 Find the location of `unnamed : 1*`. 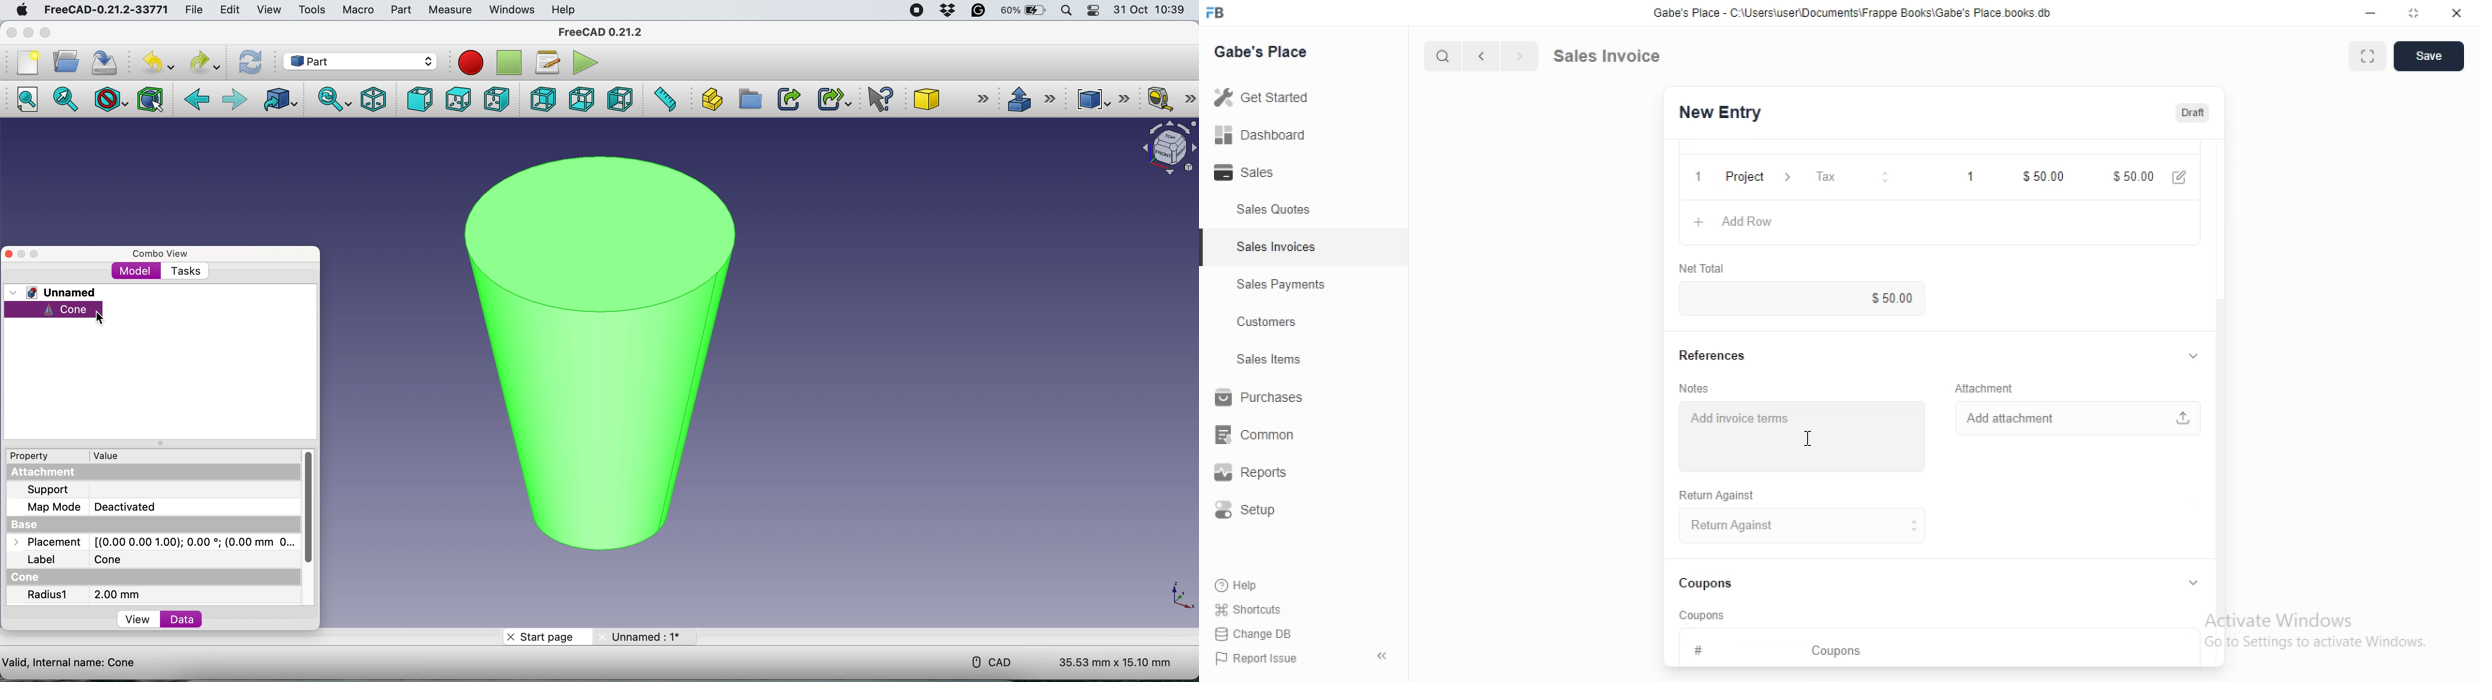

unnamed : 1* is located at coordinates (645, 635).